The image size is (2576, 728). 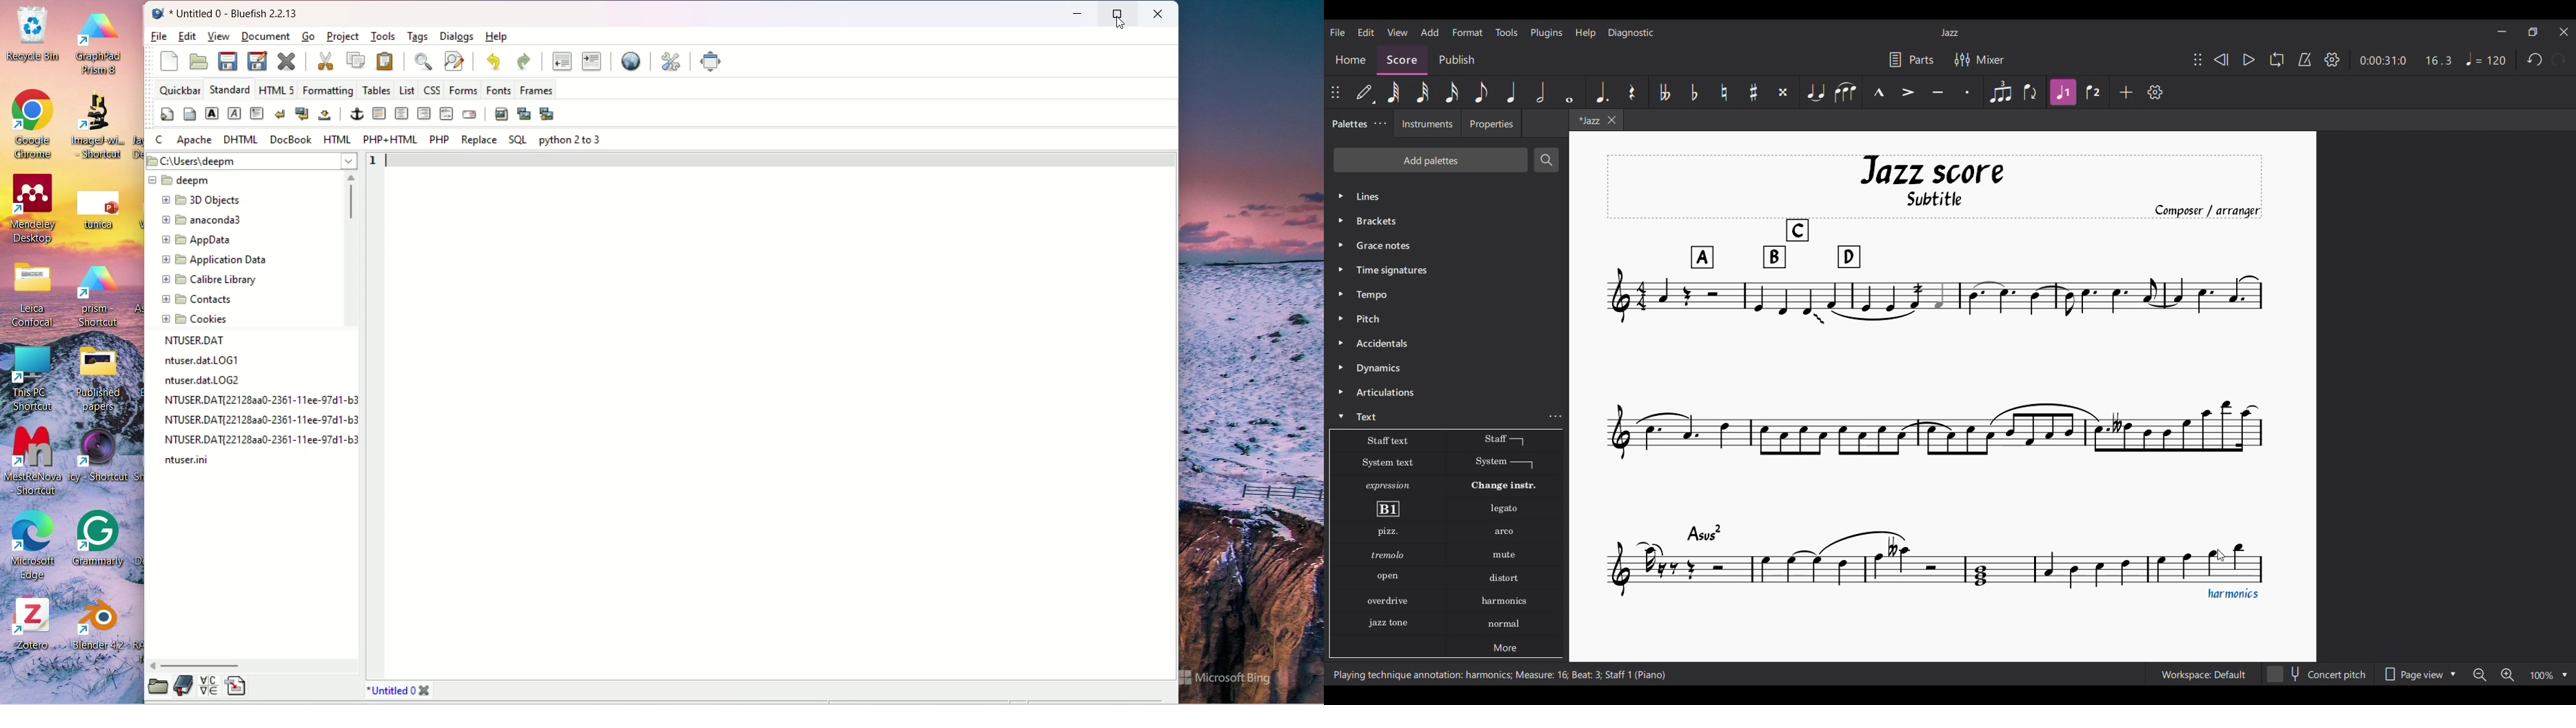 I want to click on Palettes, so click(x=1348, y=125).